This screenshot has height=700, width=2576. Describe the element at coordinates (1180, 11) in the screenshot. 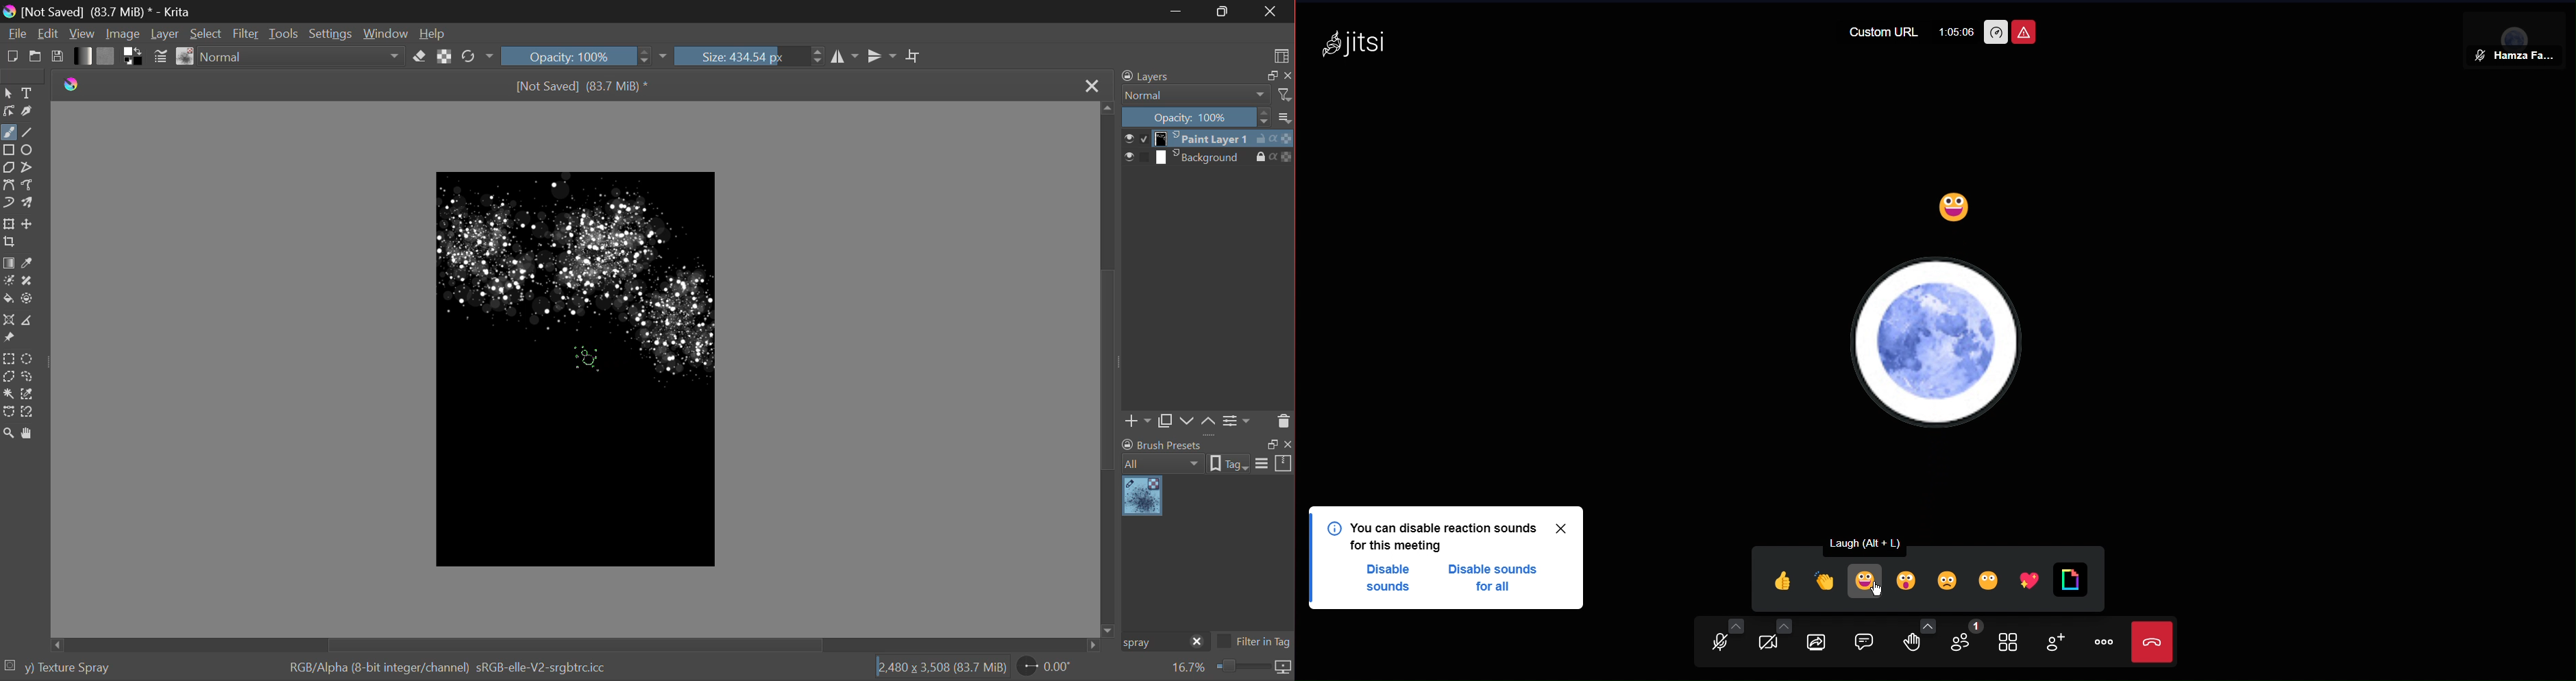

I see `Restore Down` at that location.